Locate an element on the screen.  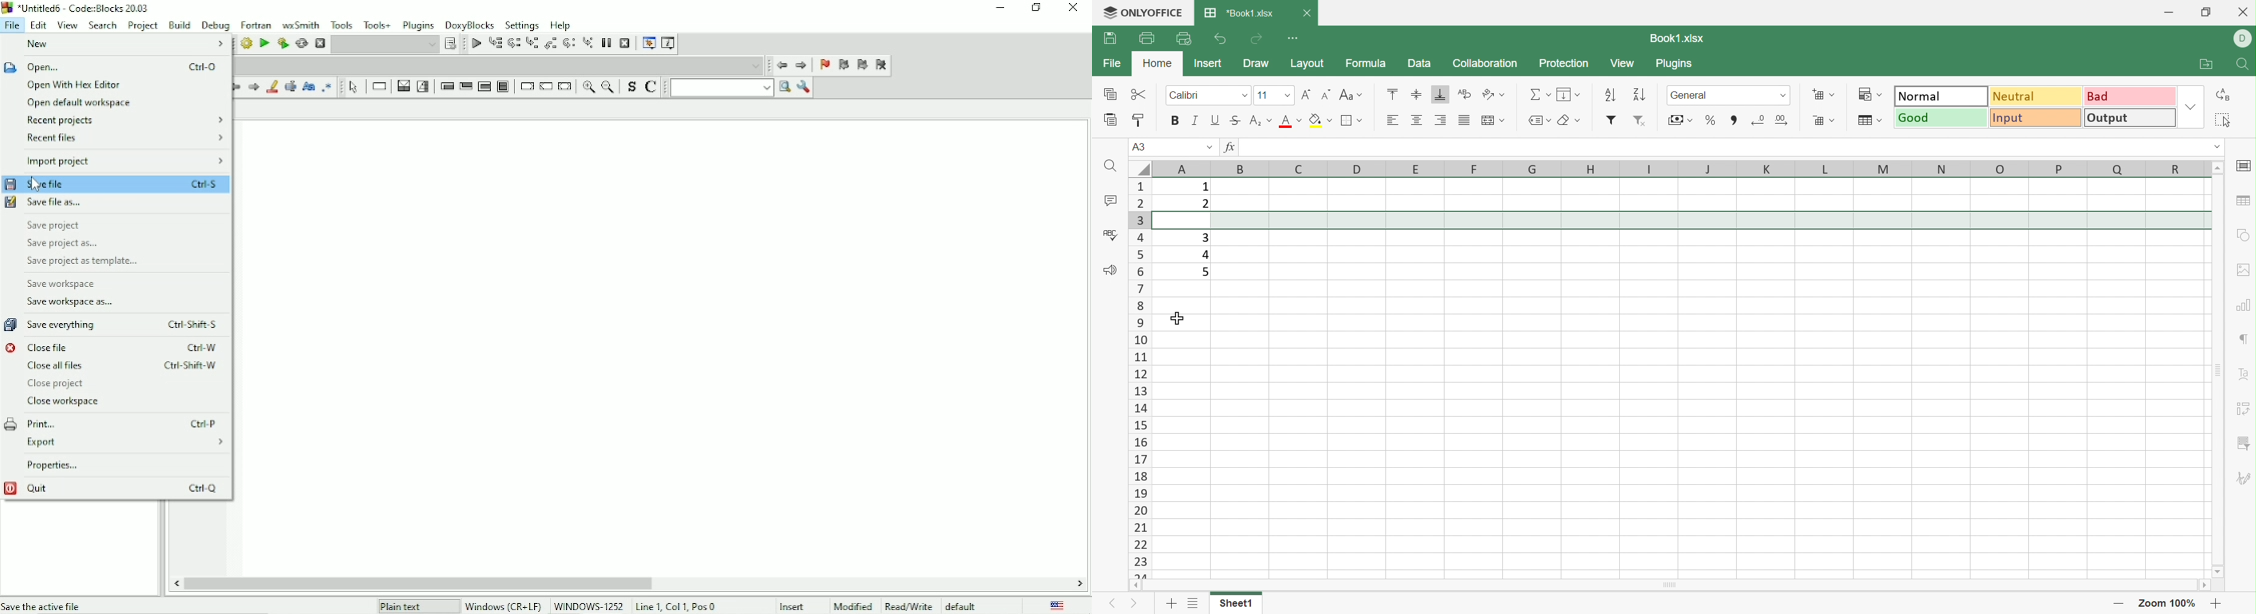
Superscript/Subscript is located at coordinates (1255, 121).